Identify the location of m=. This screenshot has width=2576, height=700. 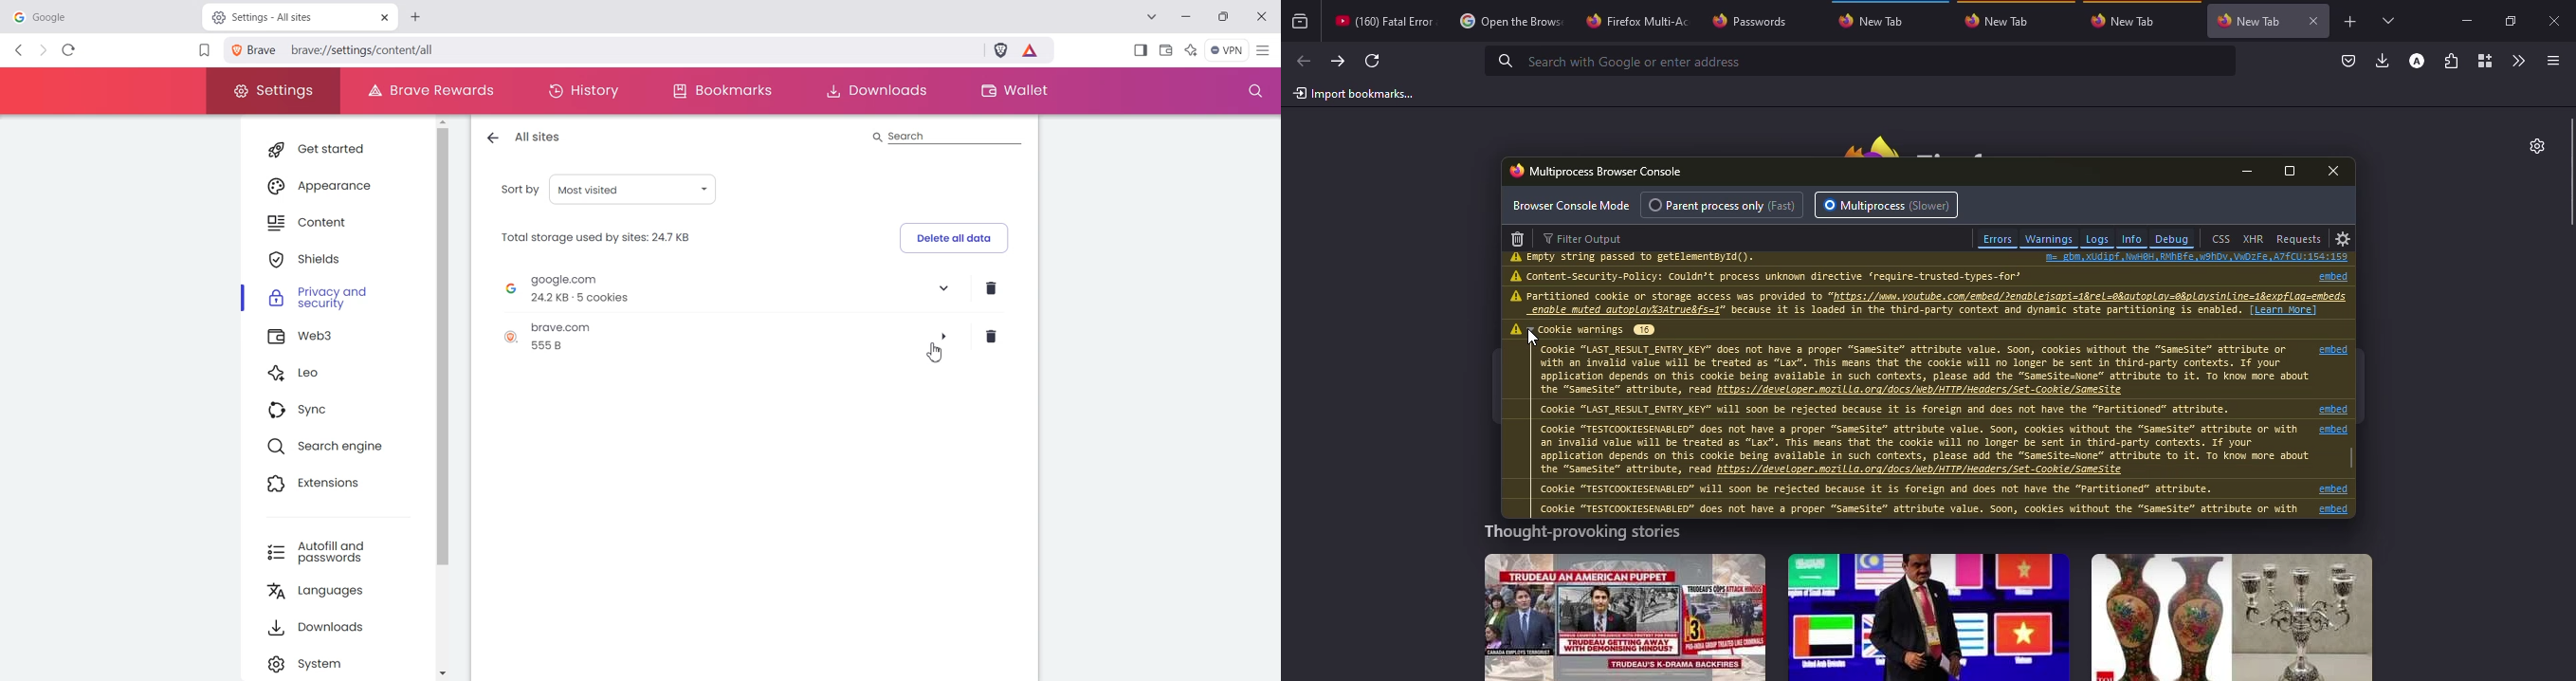
(2197, 257).